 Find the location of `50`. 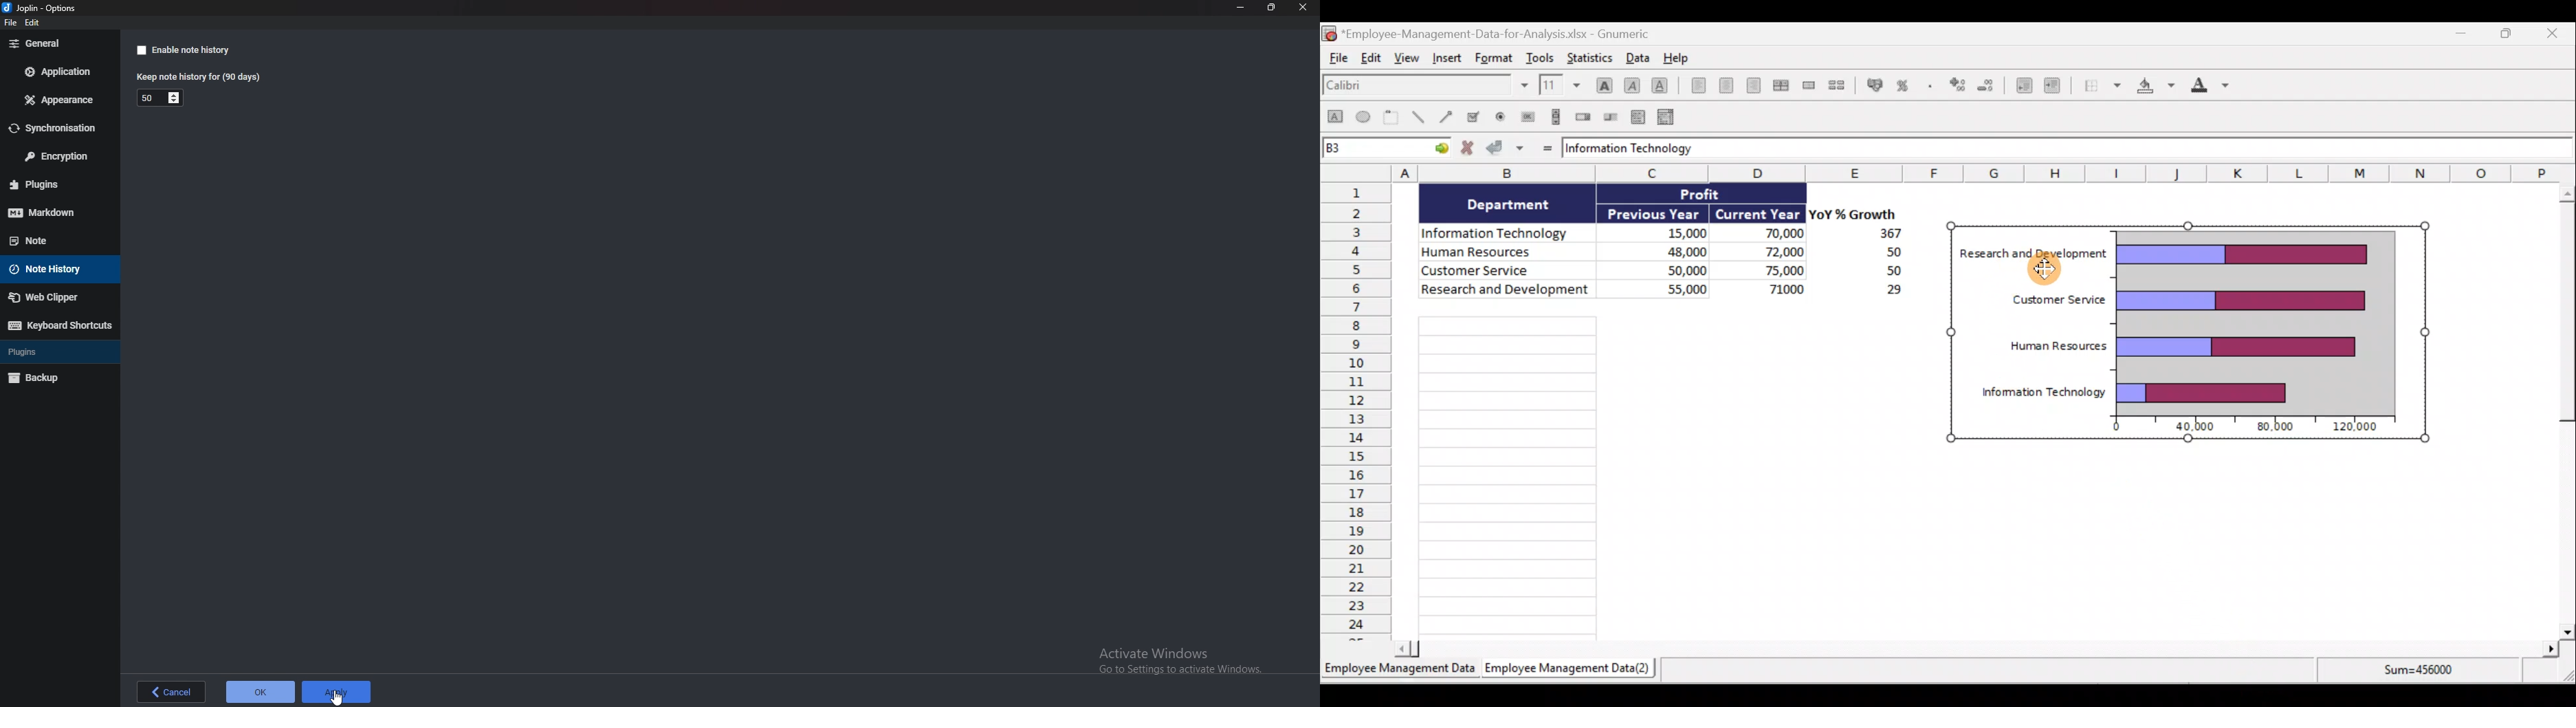

50 is located at coordinates (1876, 253).